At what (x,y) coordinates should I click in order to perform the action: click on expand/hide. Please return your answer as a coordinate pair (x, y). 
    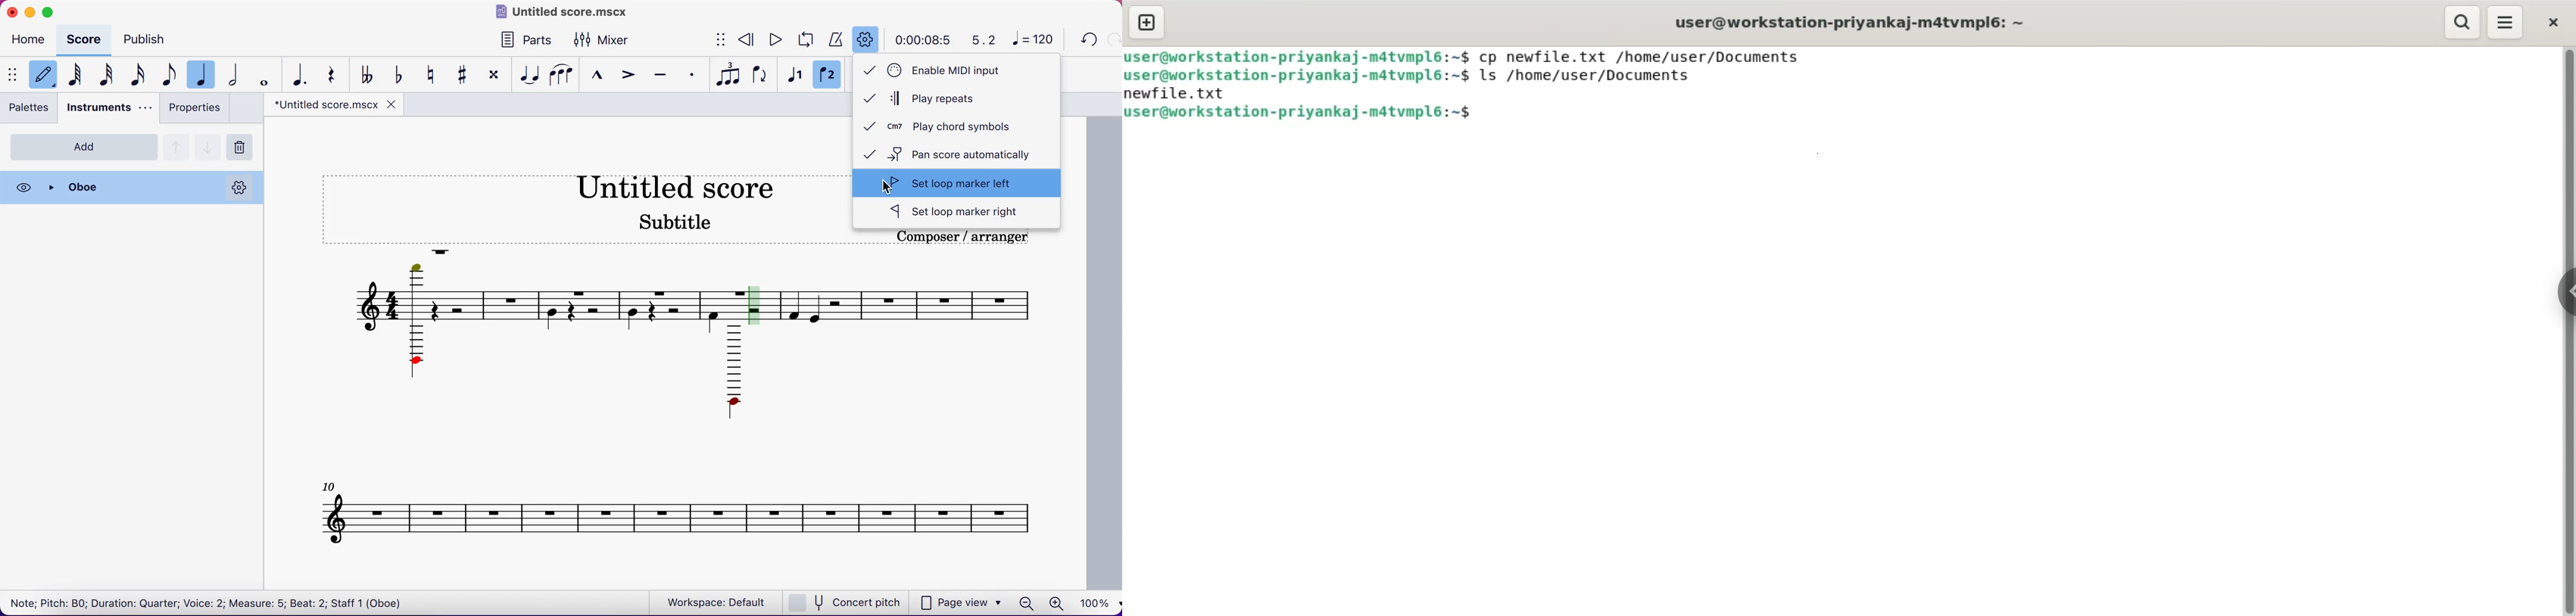
    Looking at the image, I should click on (722, 40).